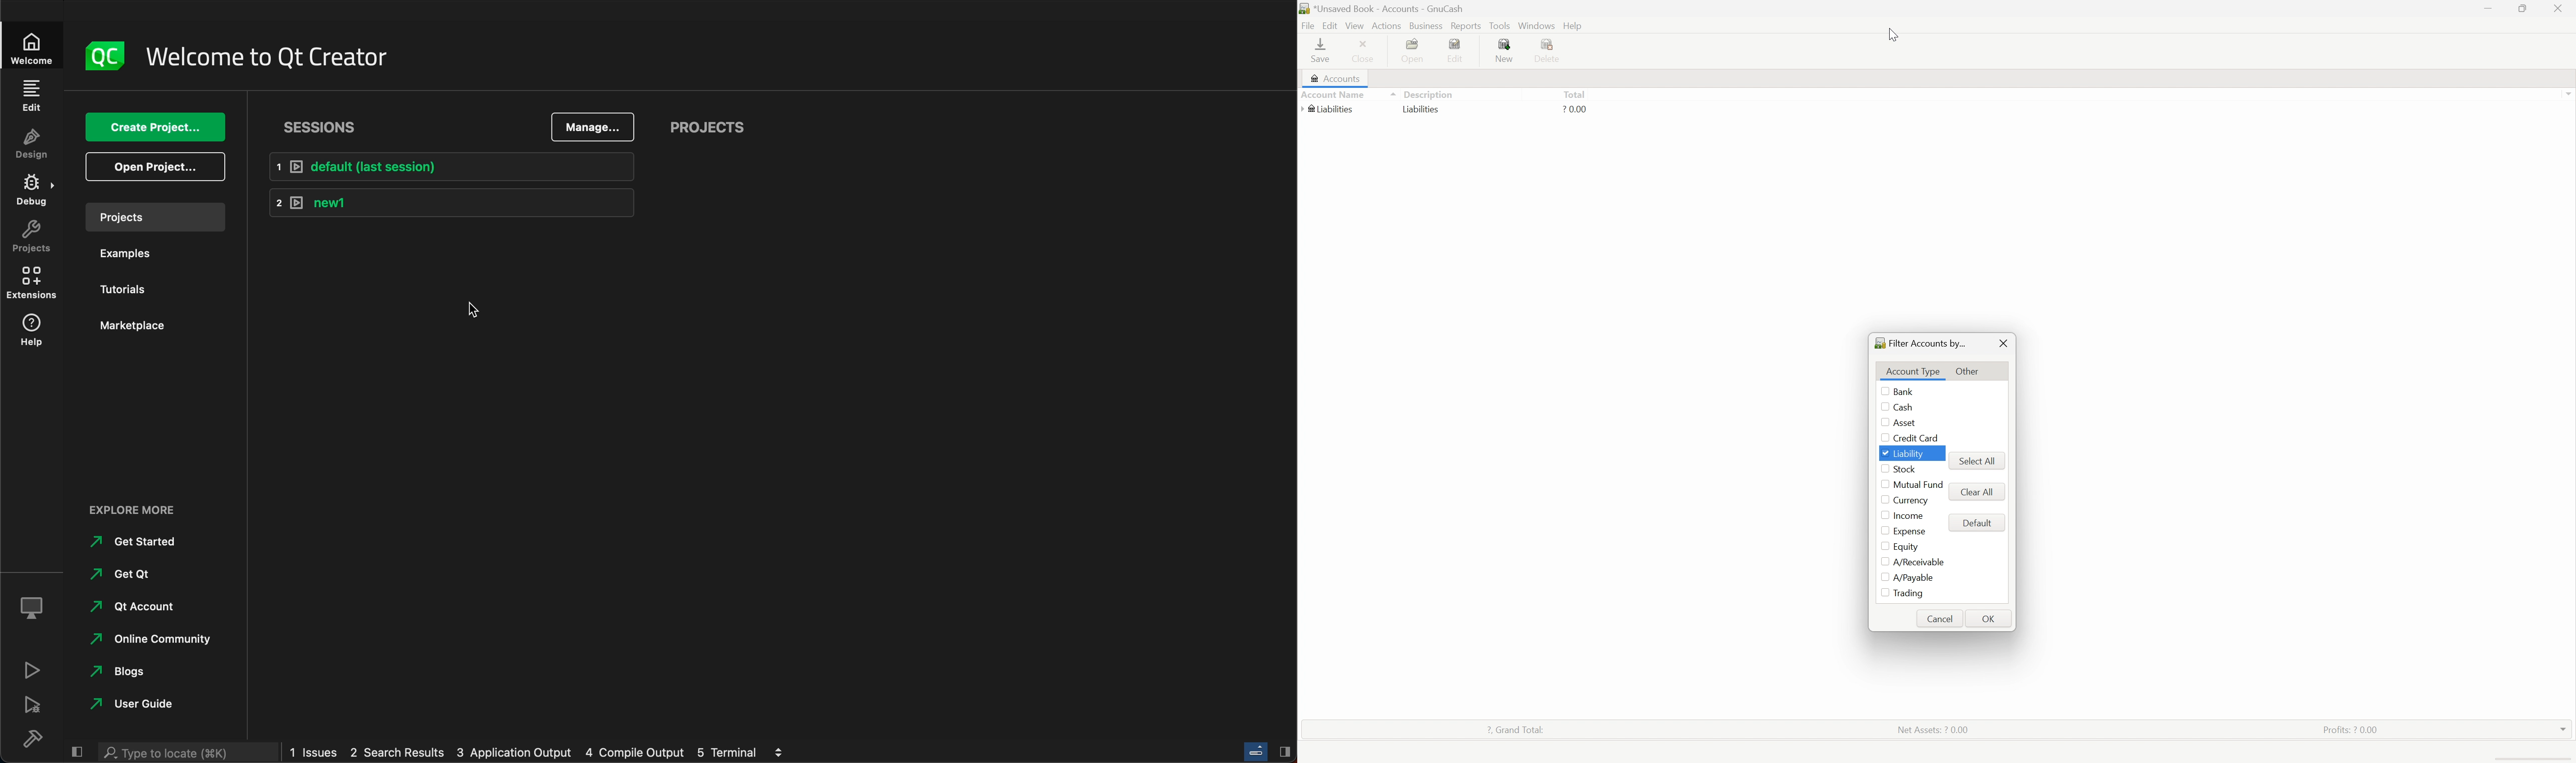 The height and width of the screenshot is (784, 2576). What do you see at coordinates (134, 703) in the screenshot?
I see `user ` at bounding box center [134, 703].